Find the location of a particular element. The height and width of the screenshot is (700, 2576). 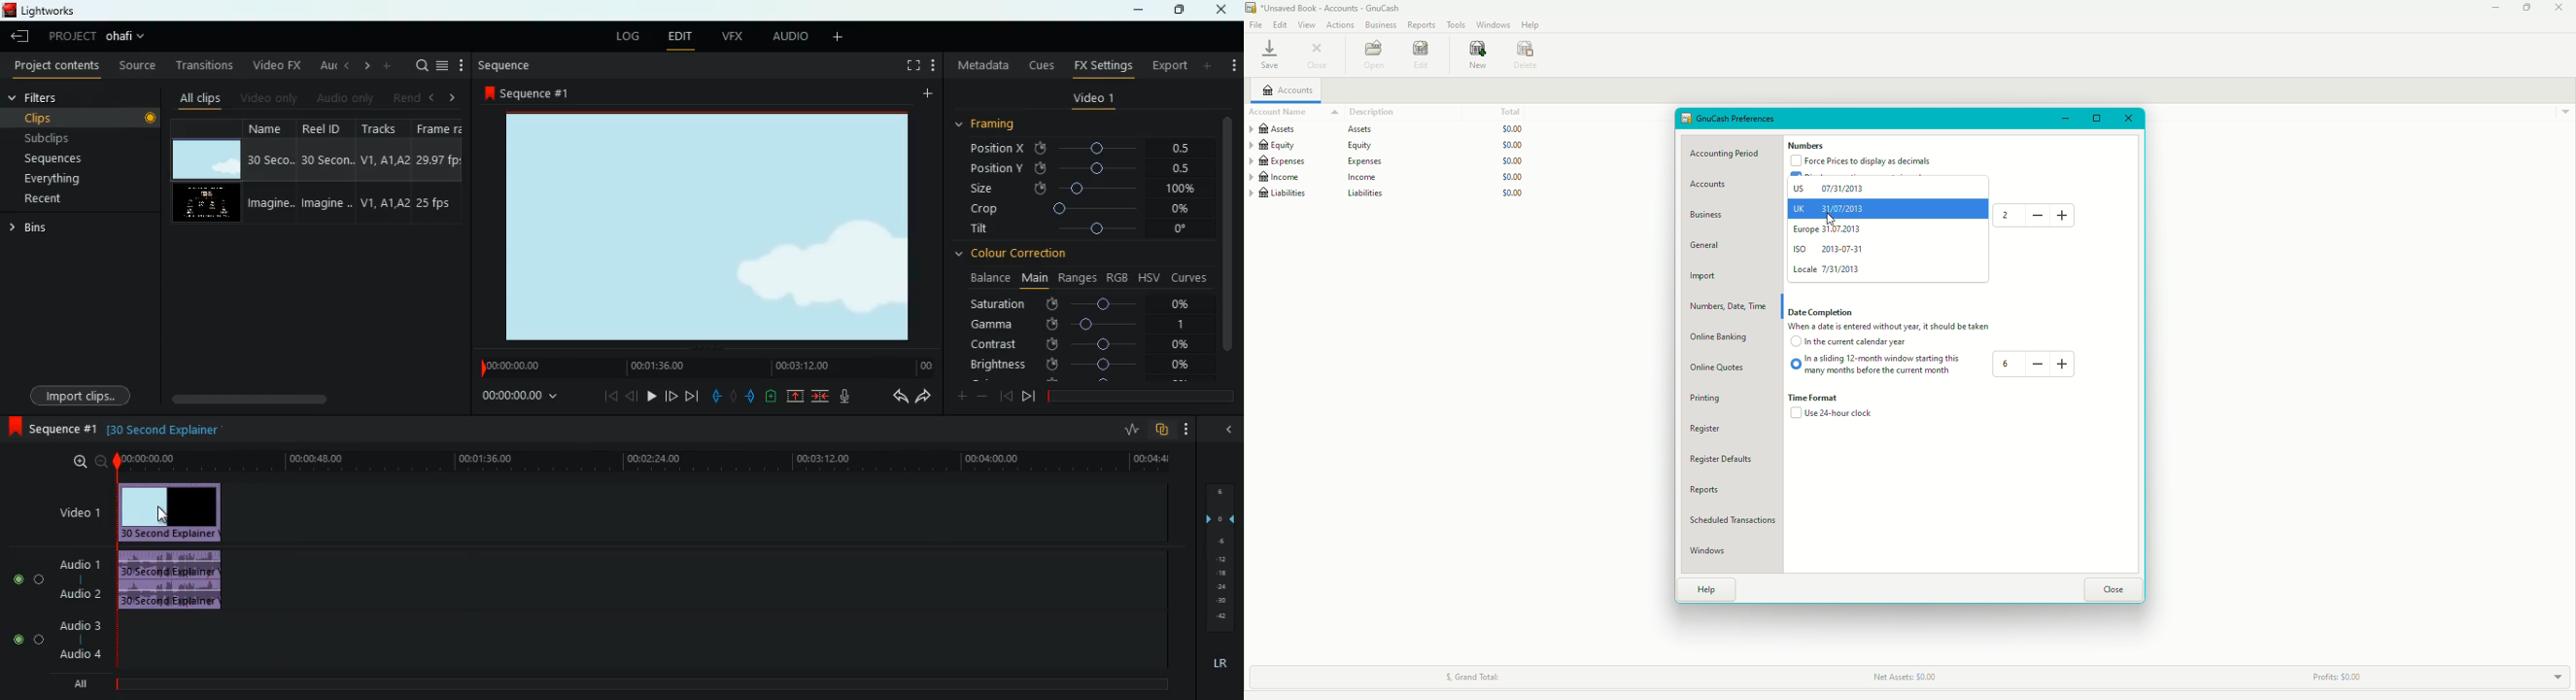

more is located at coordinates (1209, 65).